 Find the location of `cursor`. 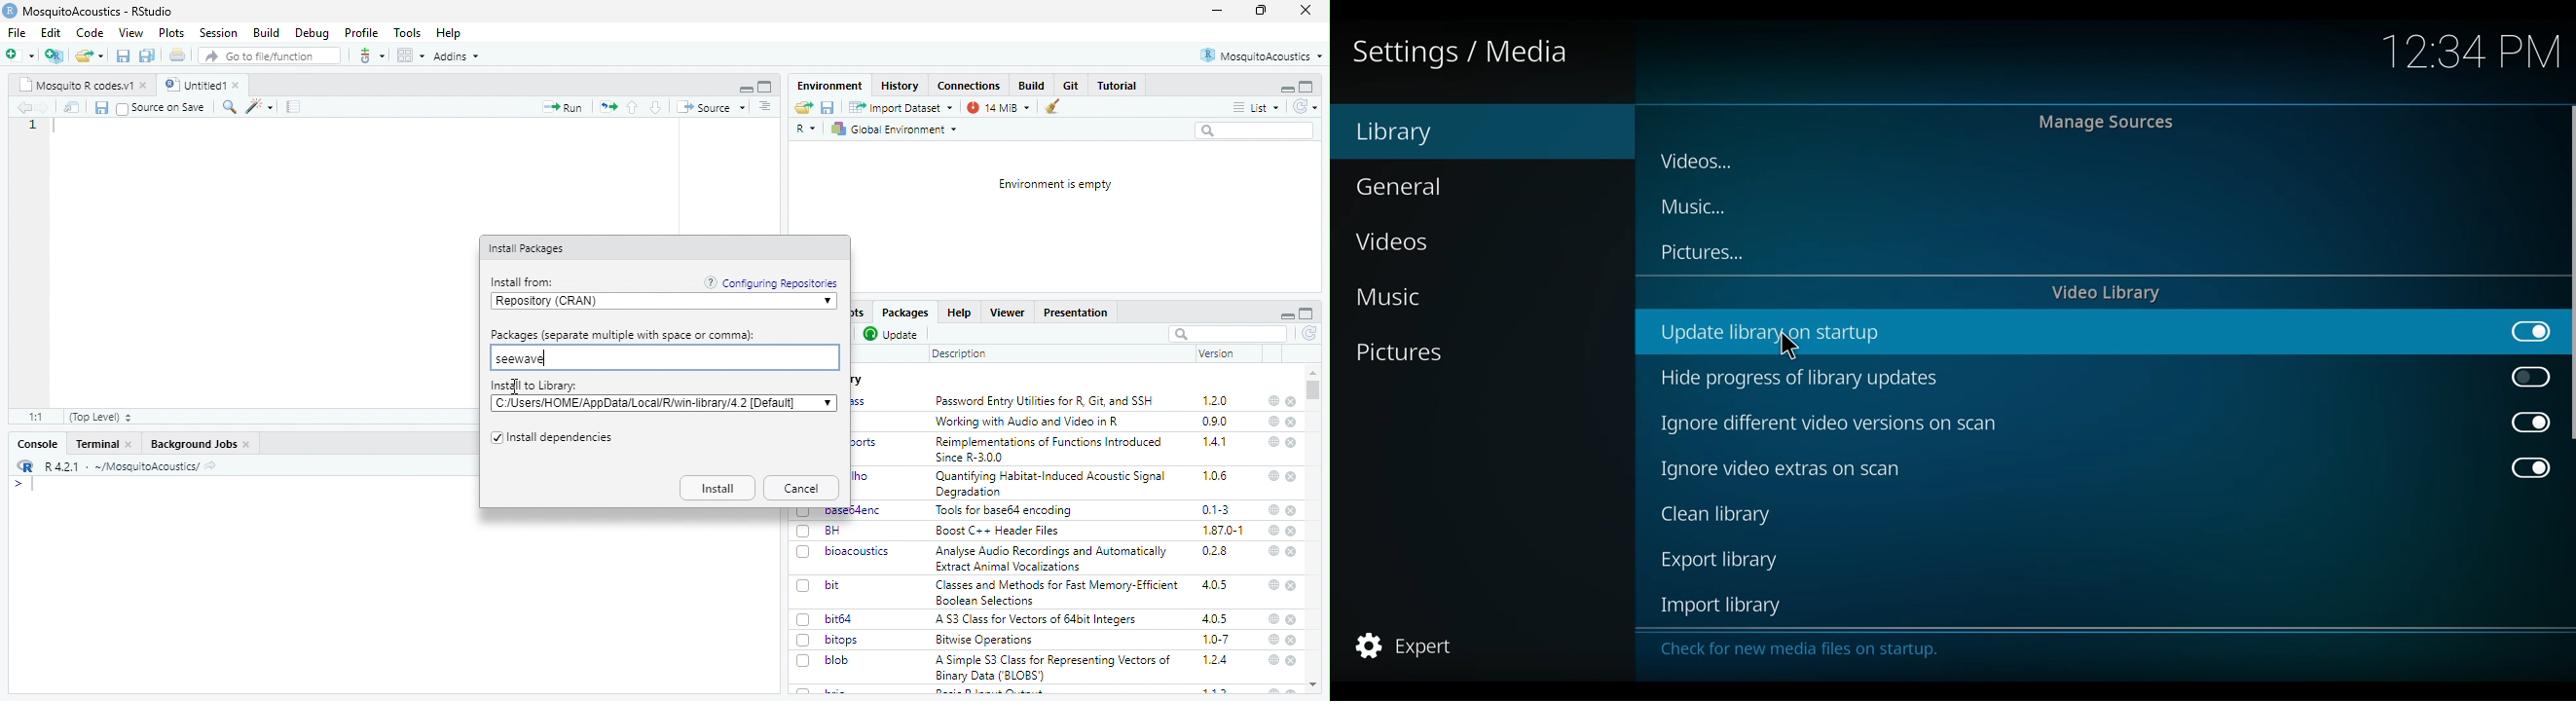

cursor is located at coordinates (516, 387).